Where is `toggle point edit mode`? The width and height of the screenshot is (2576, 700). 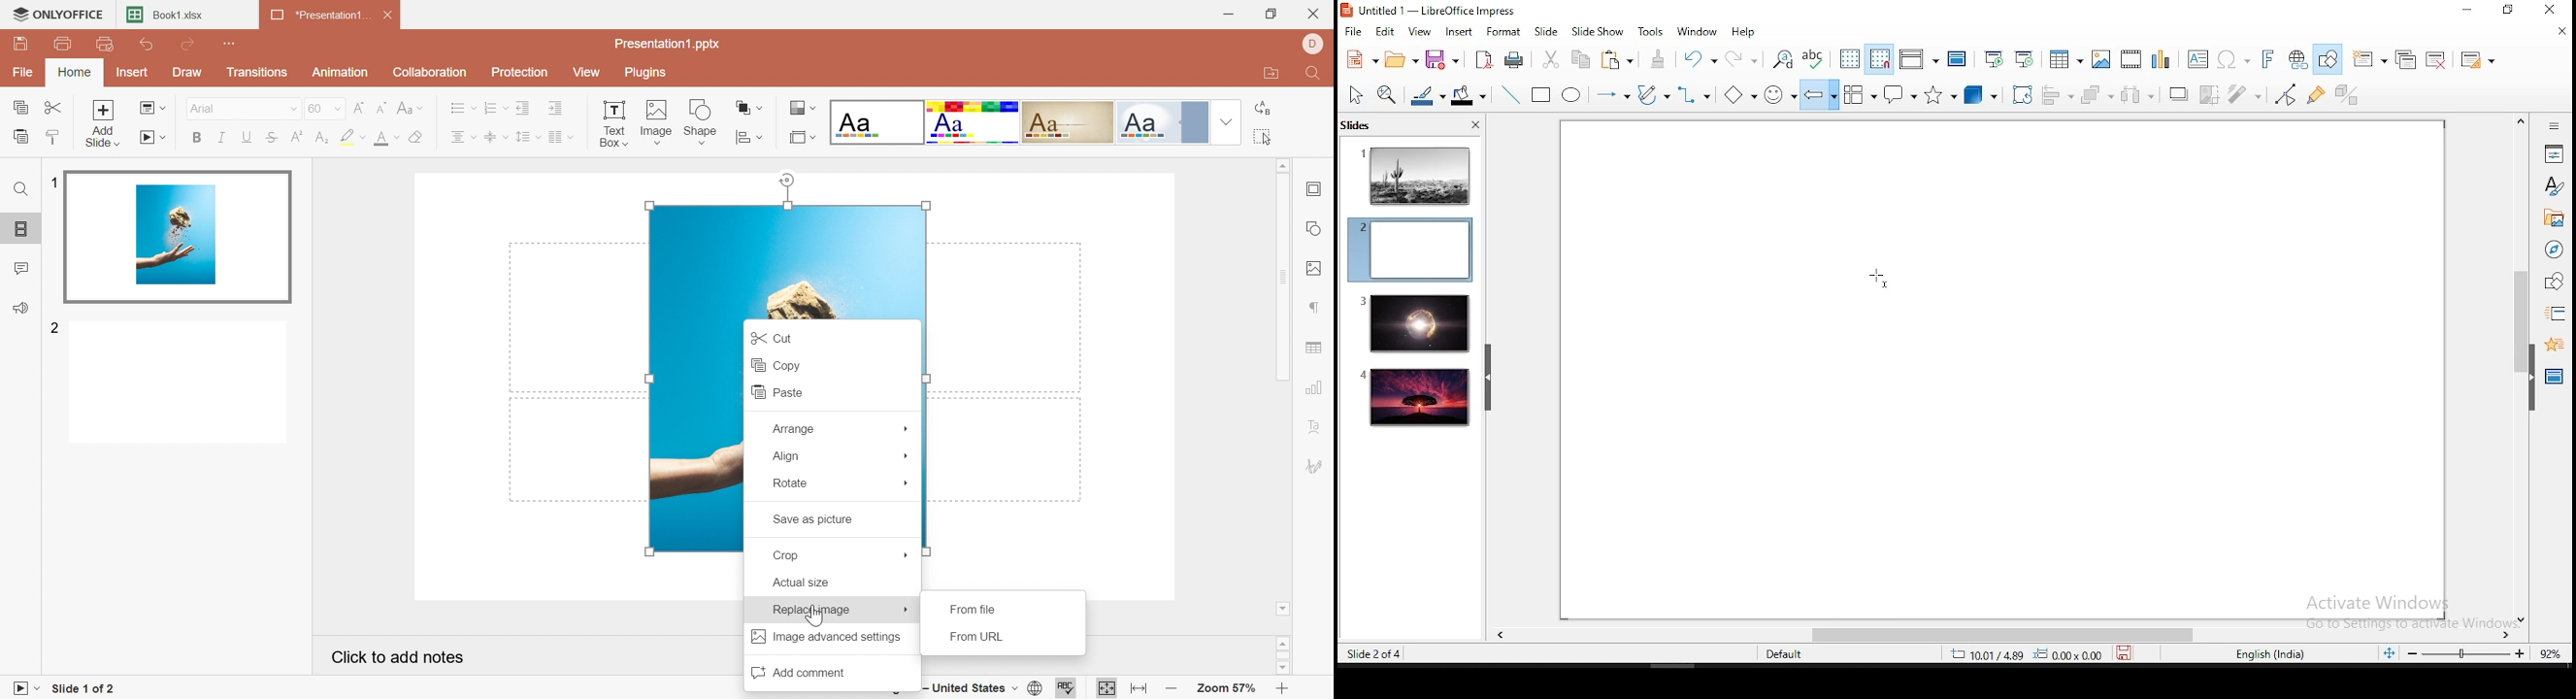
toggle point edit mode is located at coordinates (2286, 96).